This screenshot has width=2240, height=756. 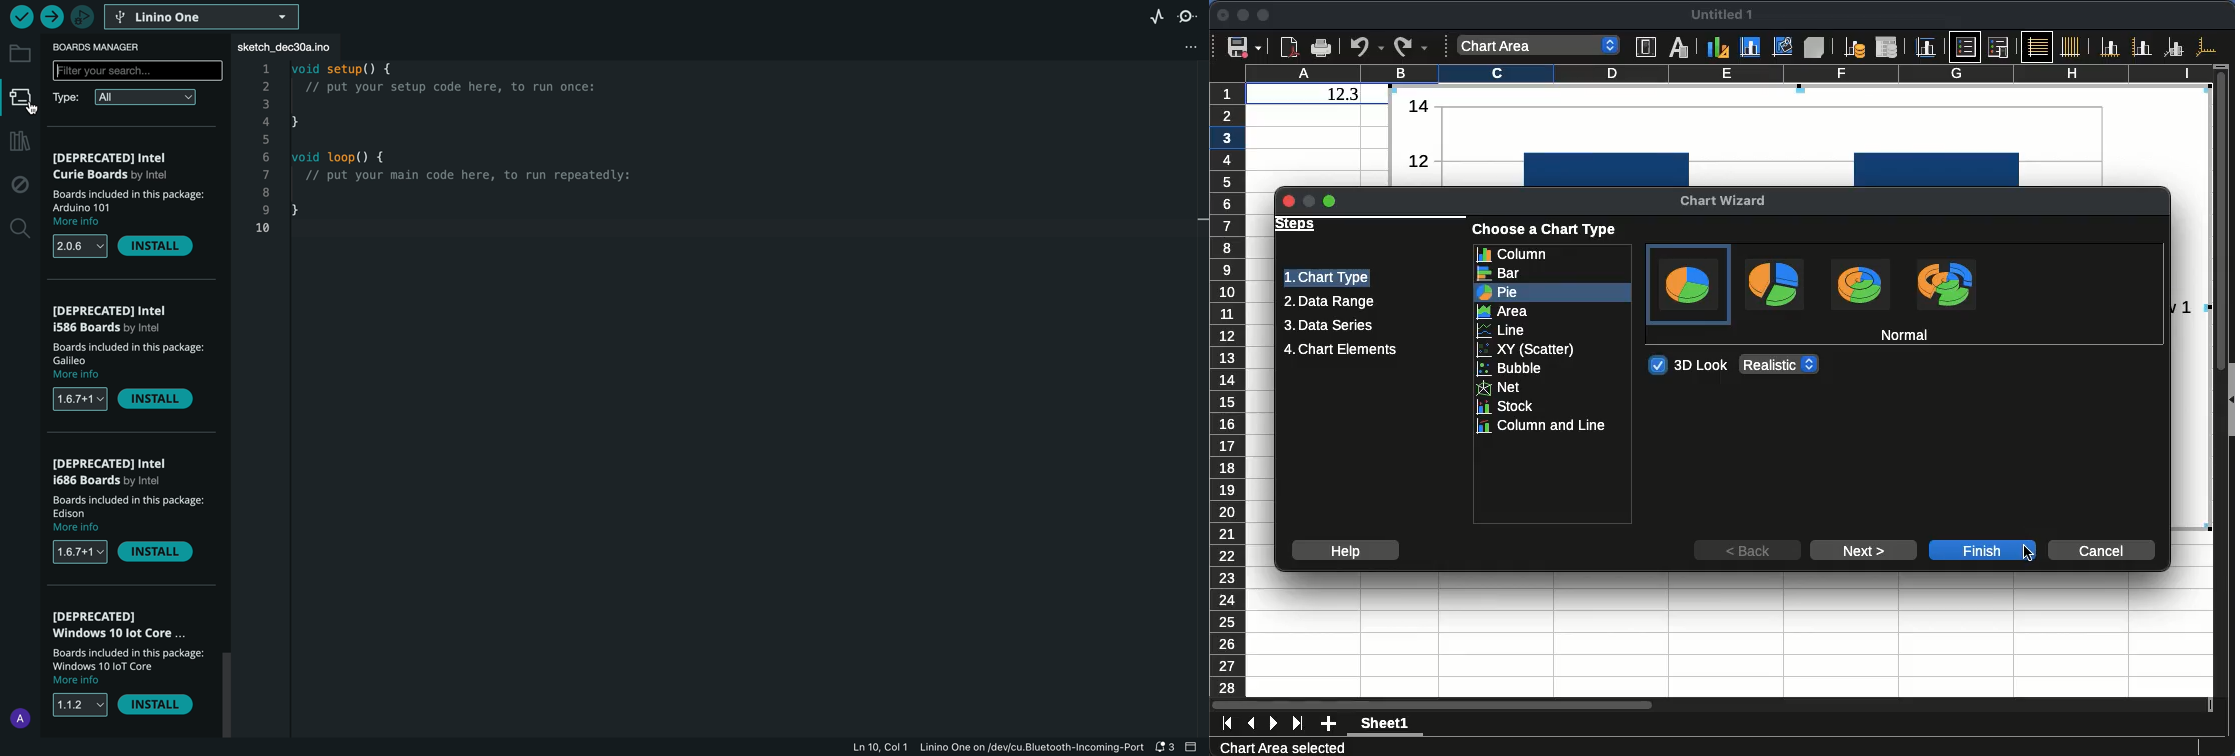 What do you see at coordinates (1780, 364) in the screenshot?
I see `3D Look options` at bounding box center [1780, 364].